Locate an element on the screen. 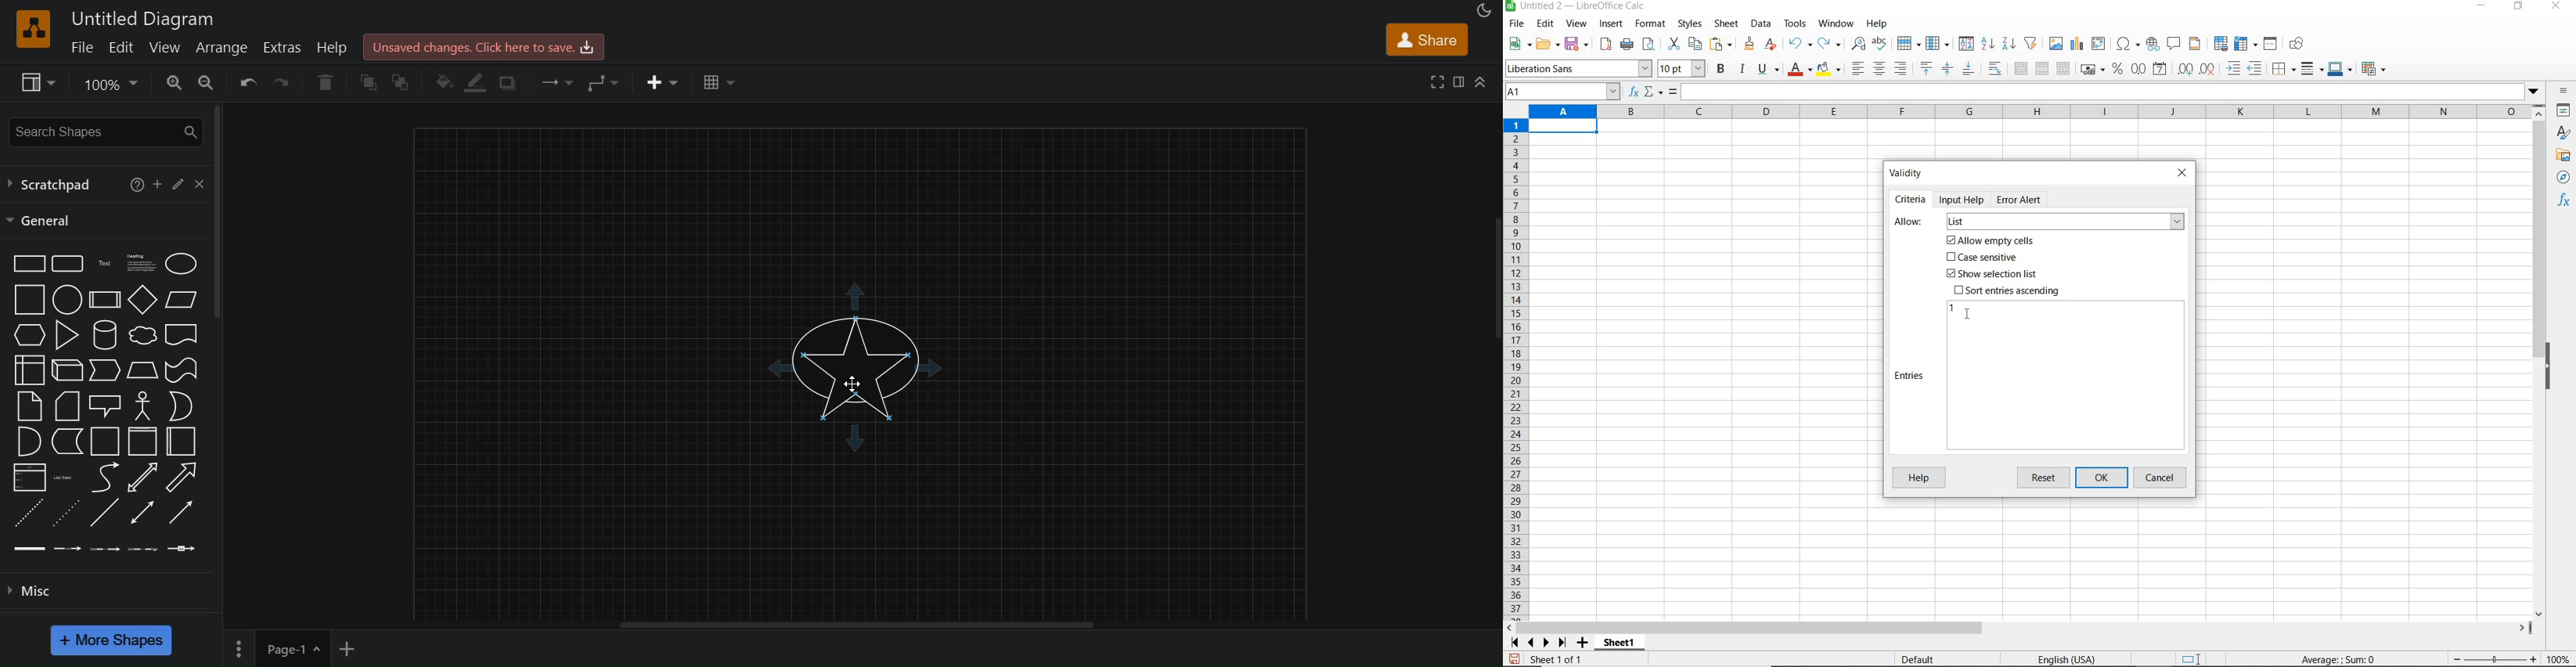  container is located at coordinates (184, 442).